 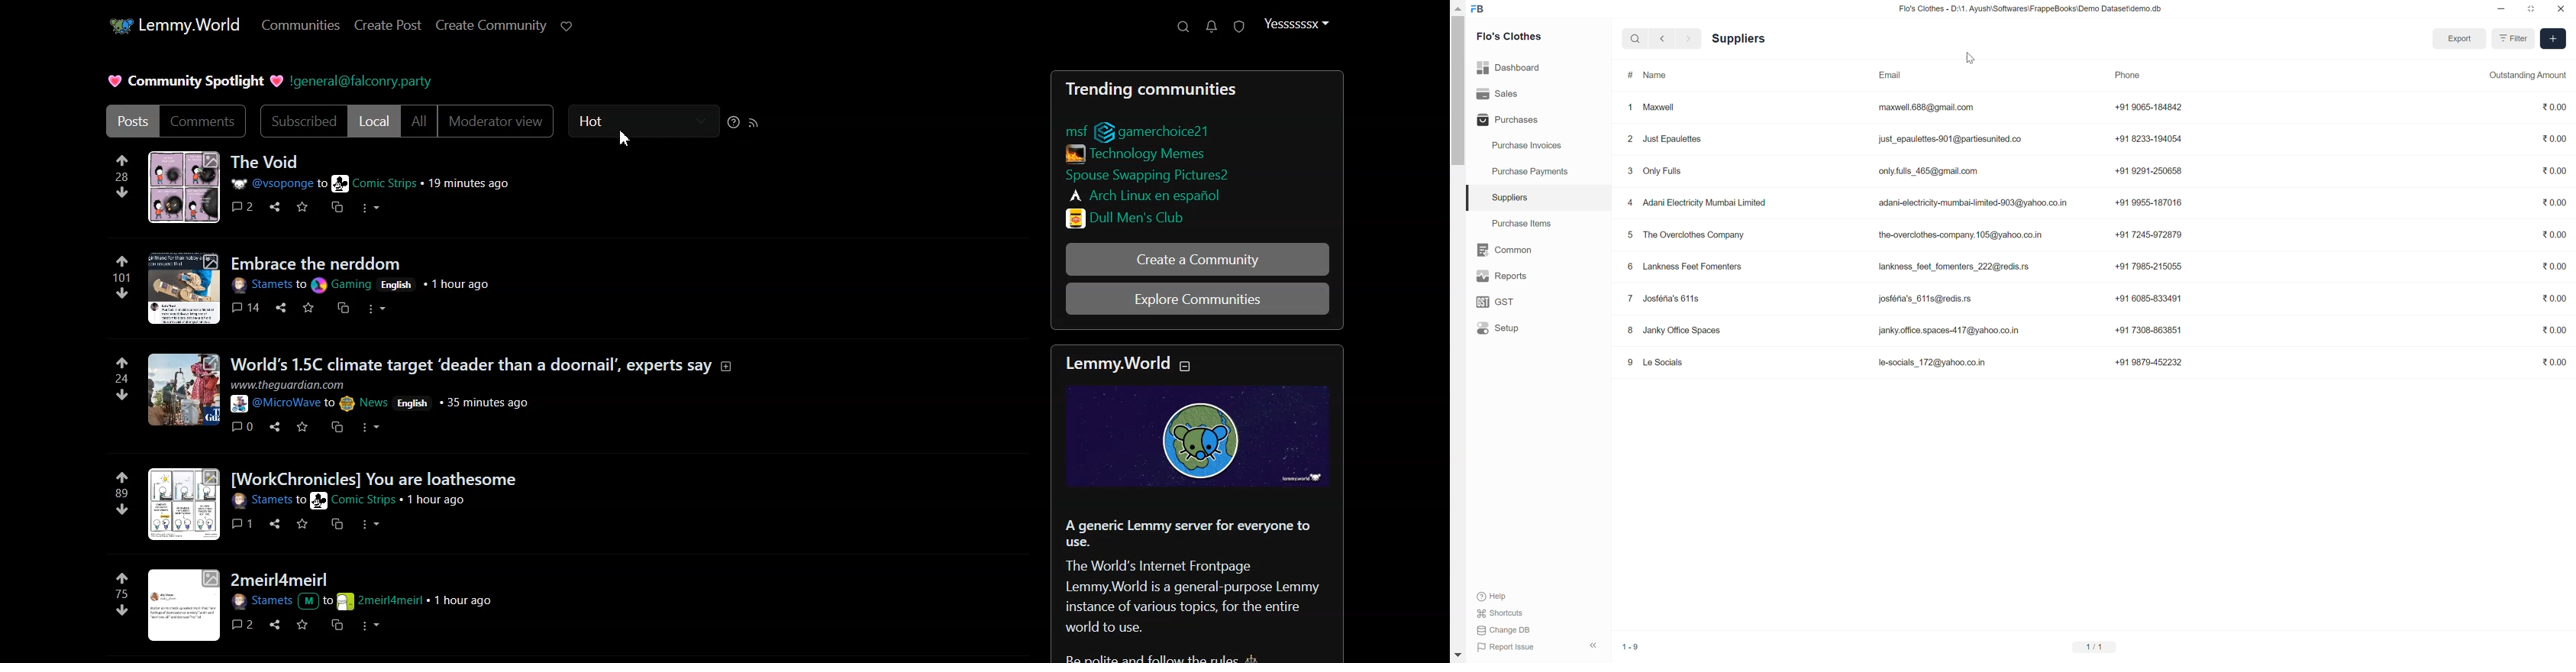 What do you see at coordinates (275, 522) in the screenshot?
I see `share` at bounding box center [275, 522].